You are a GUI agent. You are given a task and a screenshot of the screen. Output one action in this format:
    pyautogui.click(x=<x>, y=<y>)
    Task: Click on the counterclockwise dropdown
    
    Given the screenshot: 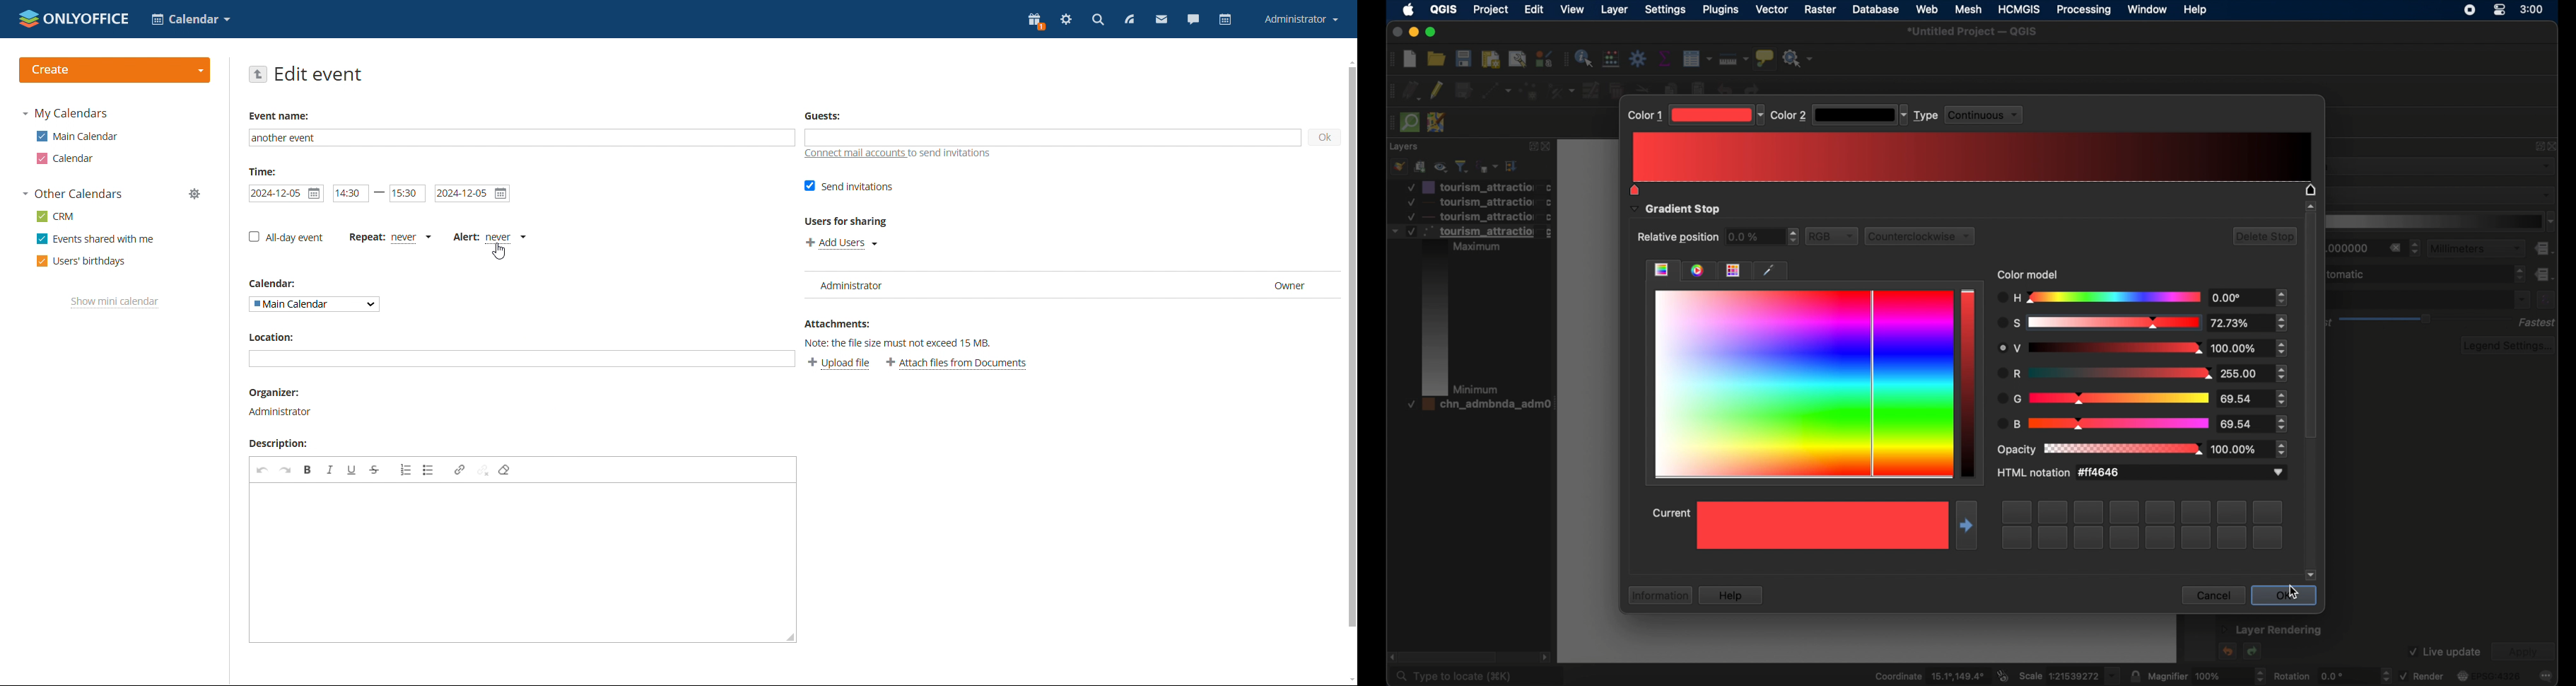 What is the action you would take?
    pyautogui.click(x=1924, y=236)
    